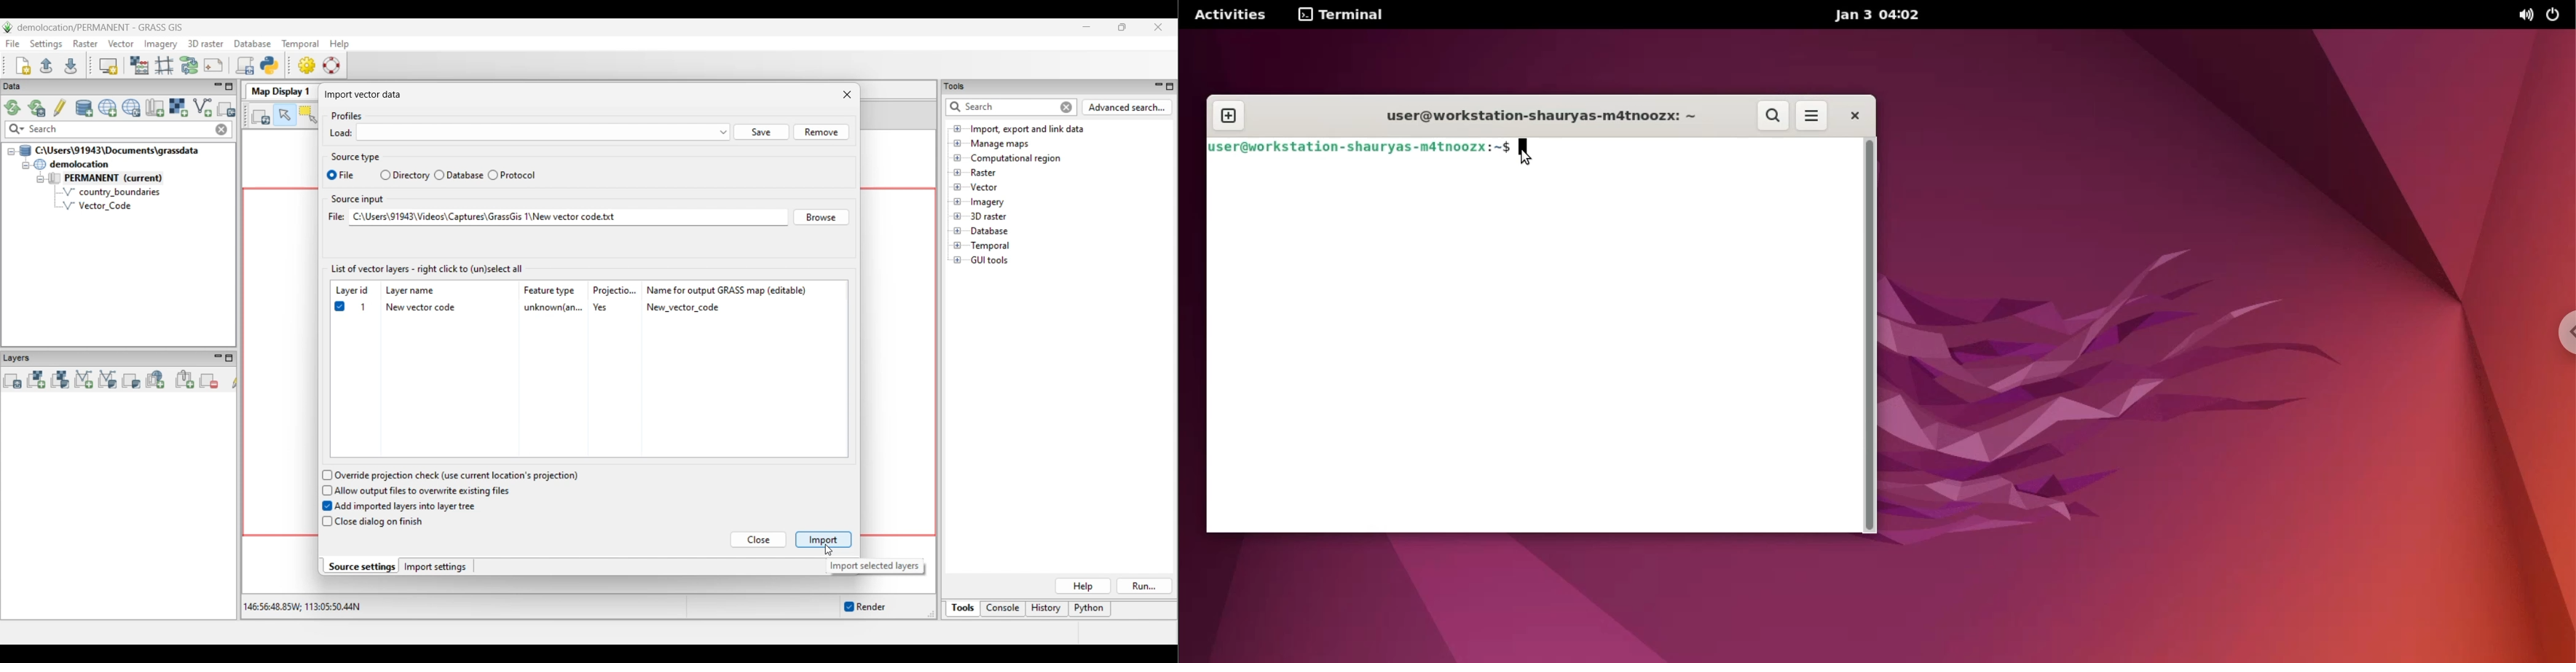 Image resolution: width=2576 pixels, height=672 pixels. Describe the element at coordinates (1526, 154) in the screenshot. I see `cursor` at that location.